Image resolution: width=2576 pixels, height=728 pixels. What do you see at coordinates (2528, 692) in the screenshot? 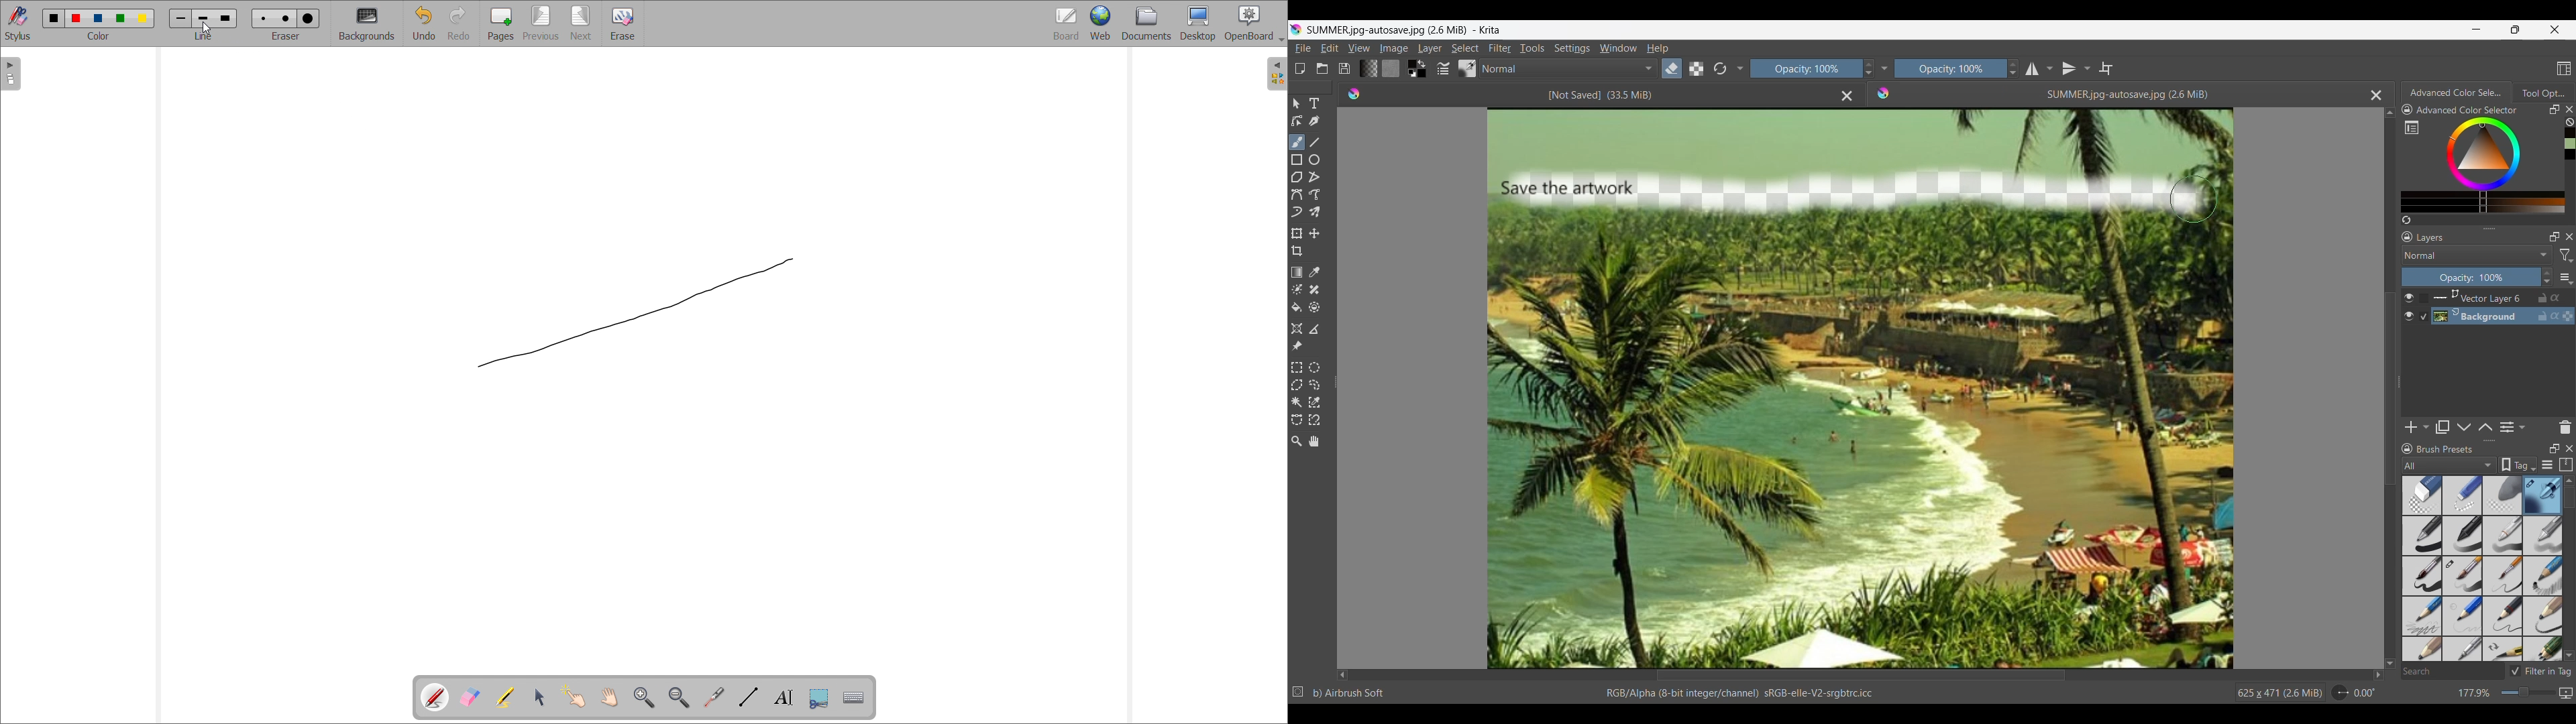
I see `Slider to change zoom factor` at bounding box center [2528, 692].